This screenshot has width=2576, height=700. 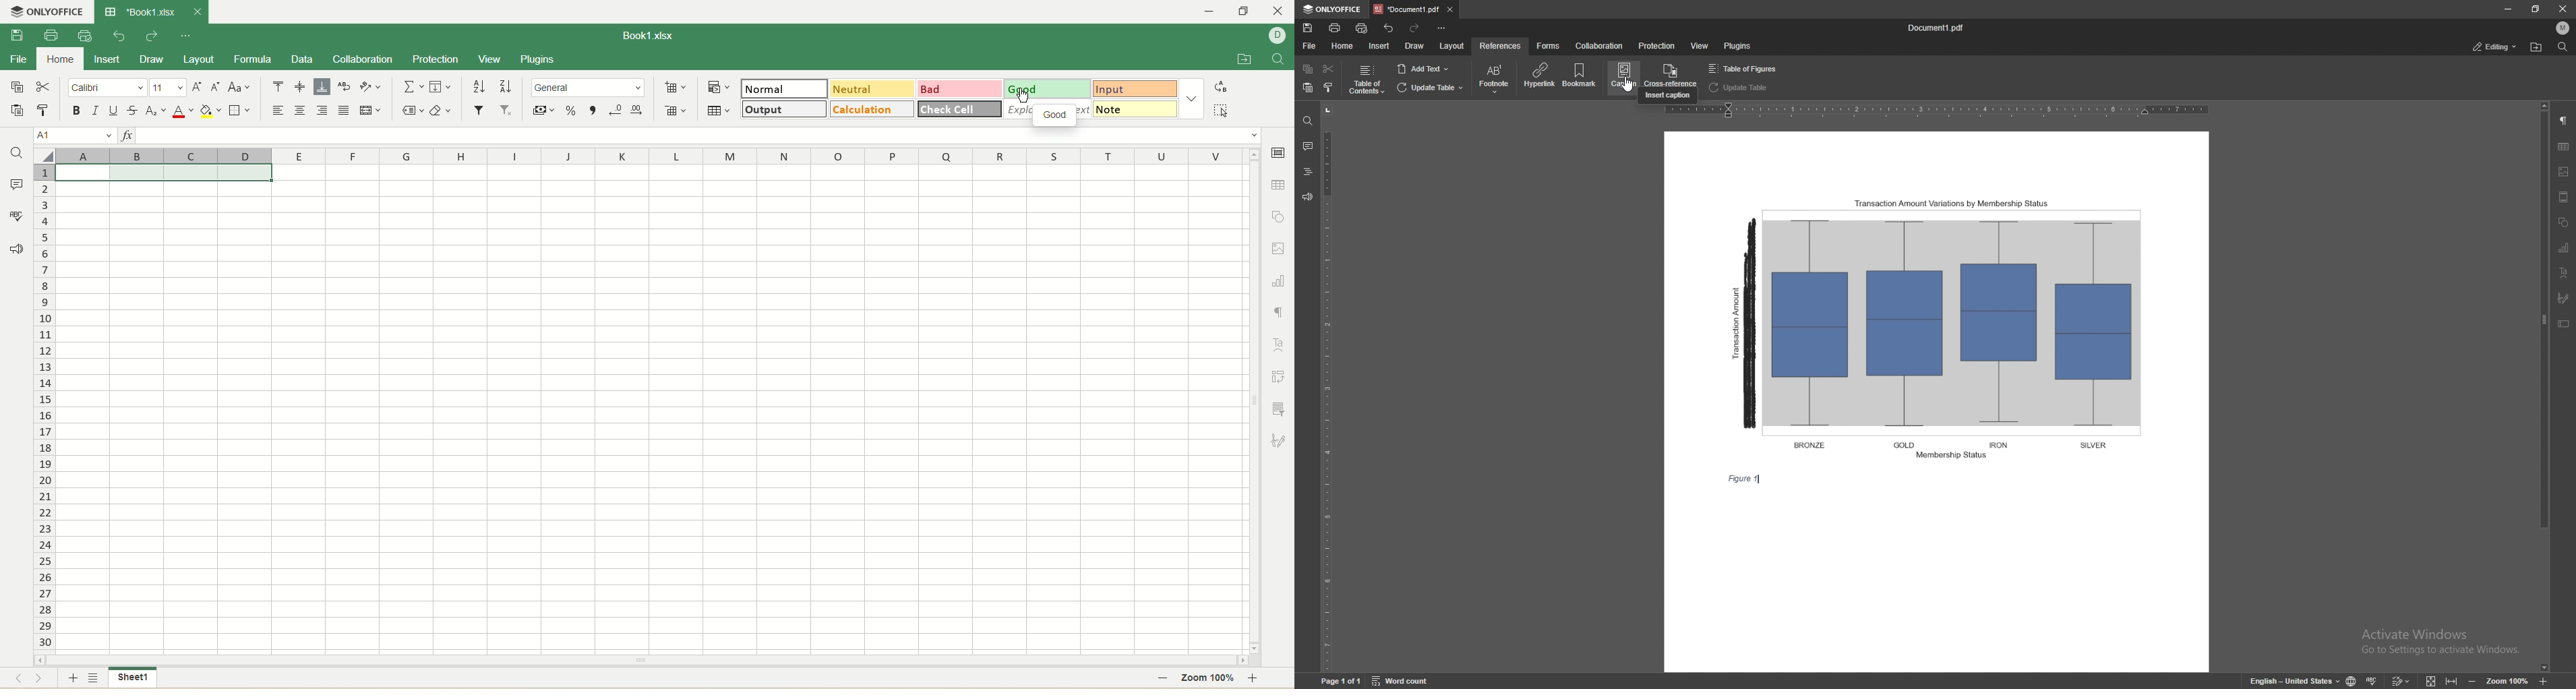 I want to click on object settings, so click(x=1279, y=216).